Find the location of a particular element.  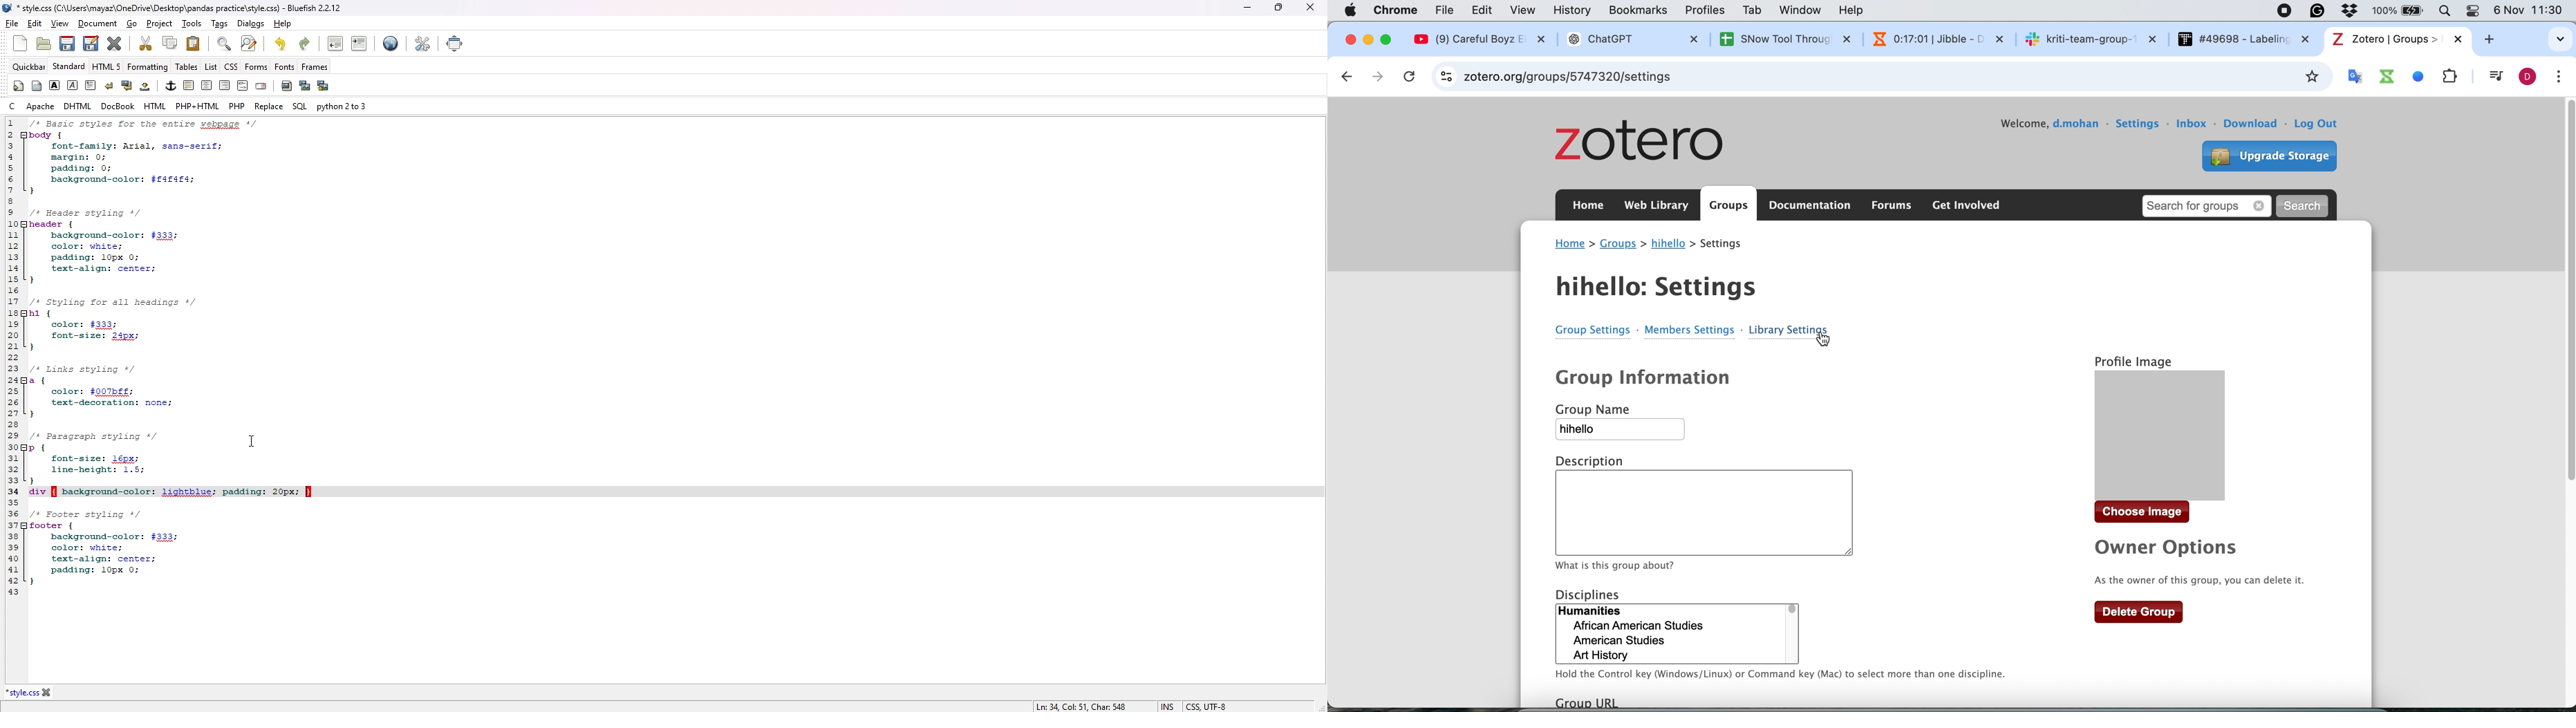

as the owner of this group, you can delete it is located at coordinates (2203, 581).